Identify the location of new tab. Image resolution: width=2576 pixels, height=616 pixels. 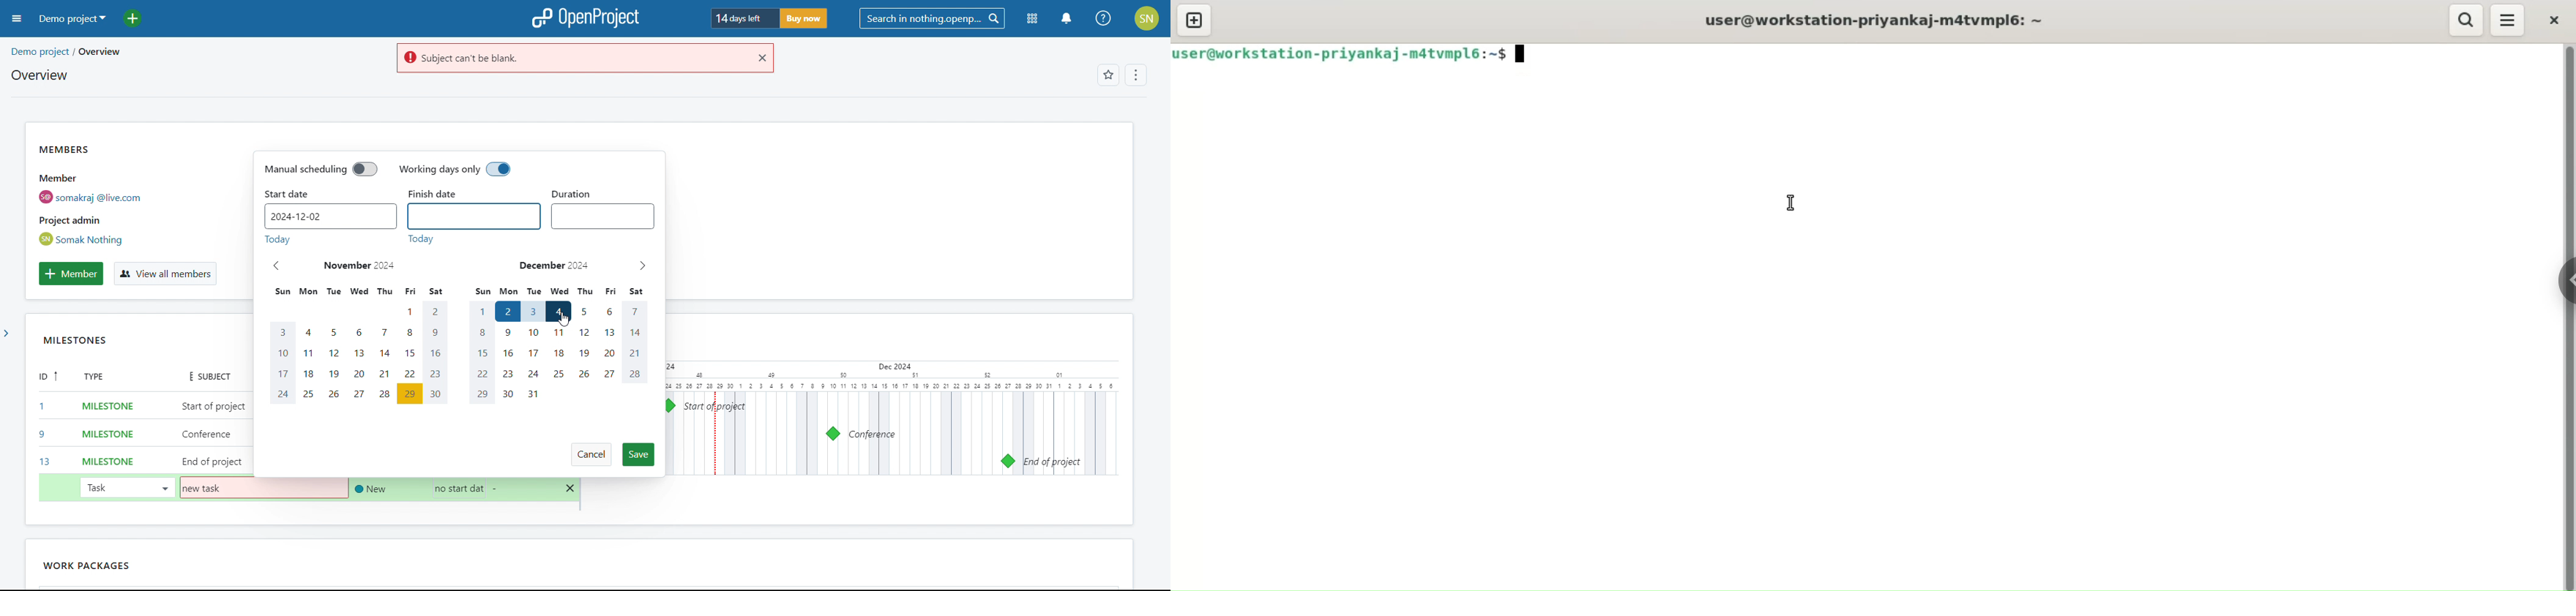
(1193, 20).